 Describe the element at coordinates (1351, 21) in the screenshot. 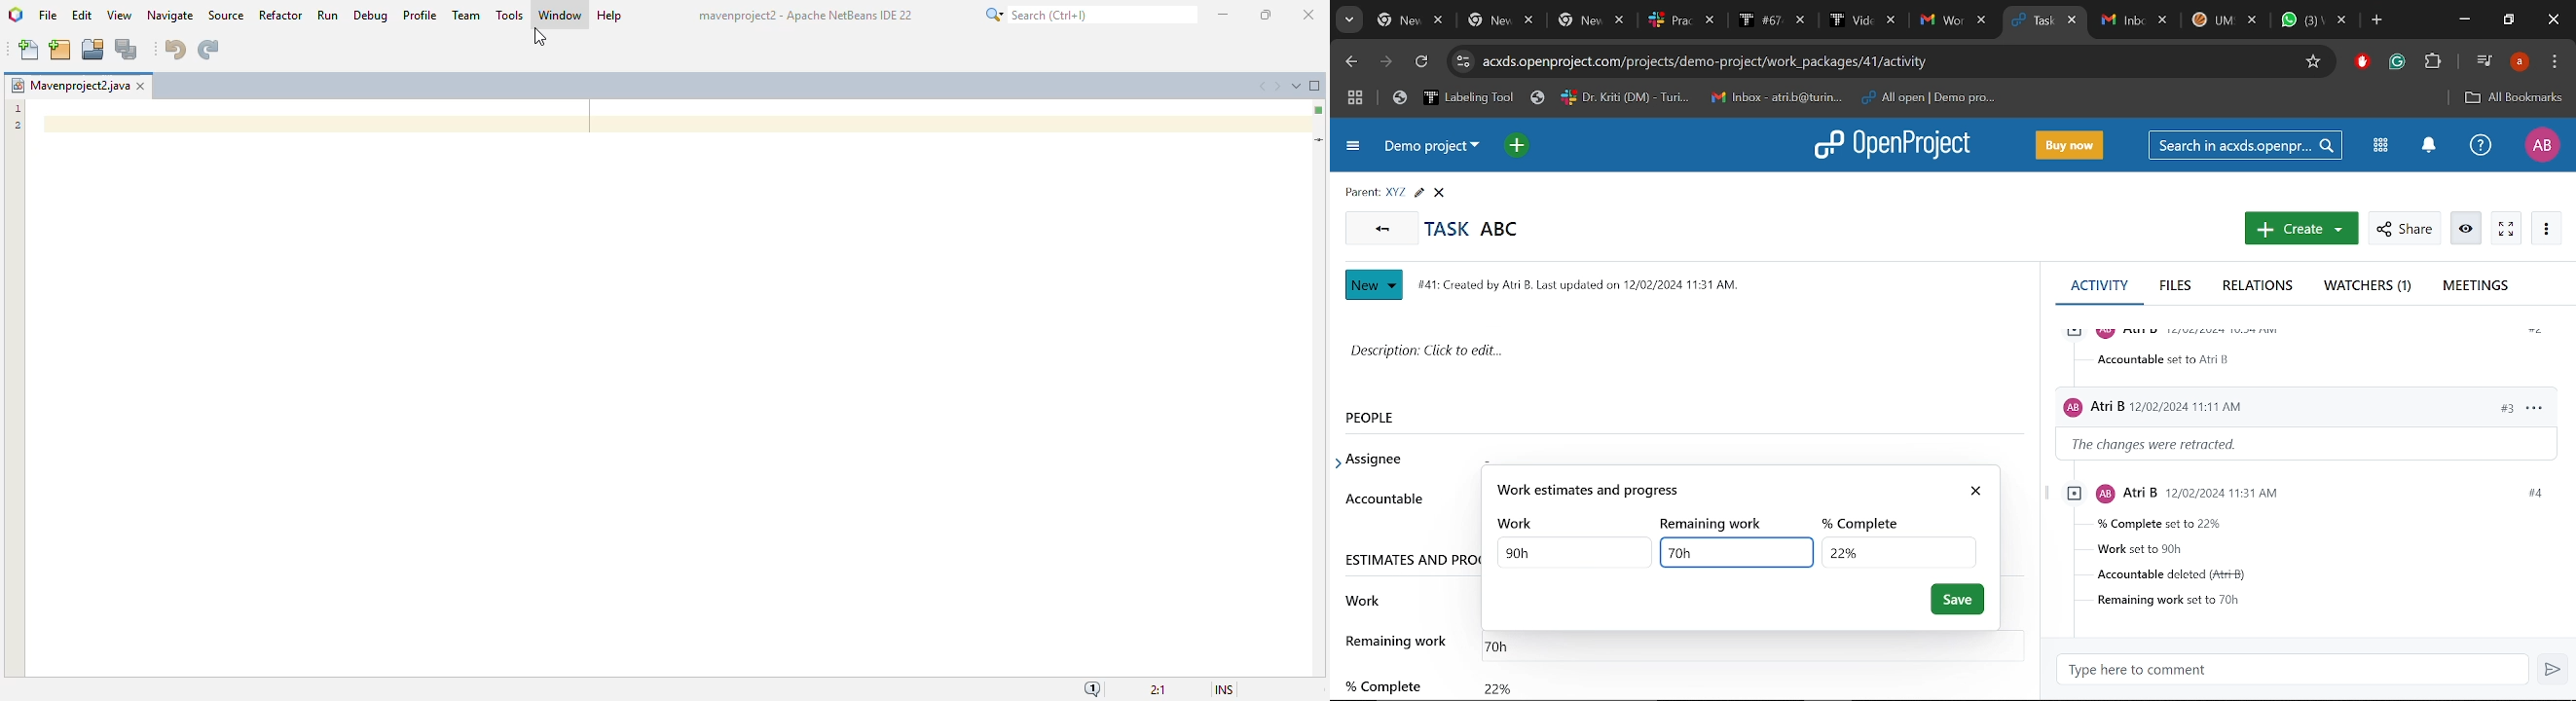

I see `Search tabs` at that location.